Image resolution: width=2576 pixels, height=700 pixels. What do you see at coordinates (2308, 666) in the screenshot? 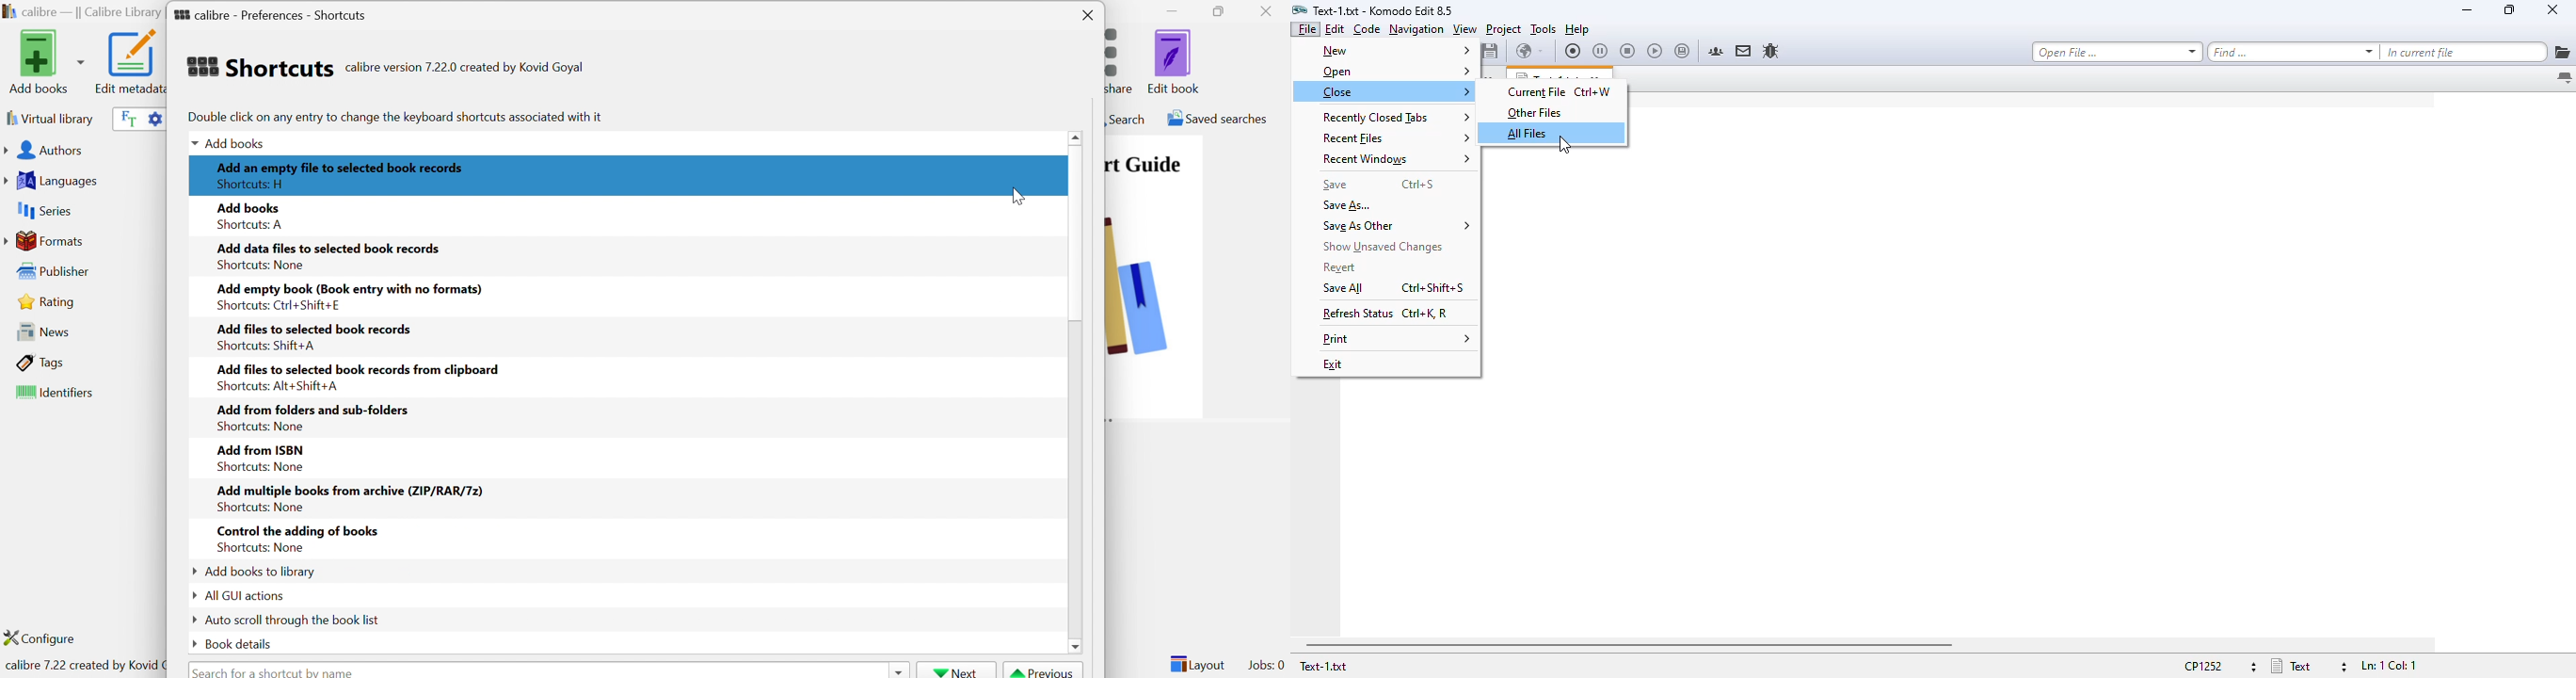
I see `file type` at bounding box center [2308, 666].